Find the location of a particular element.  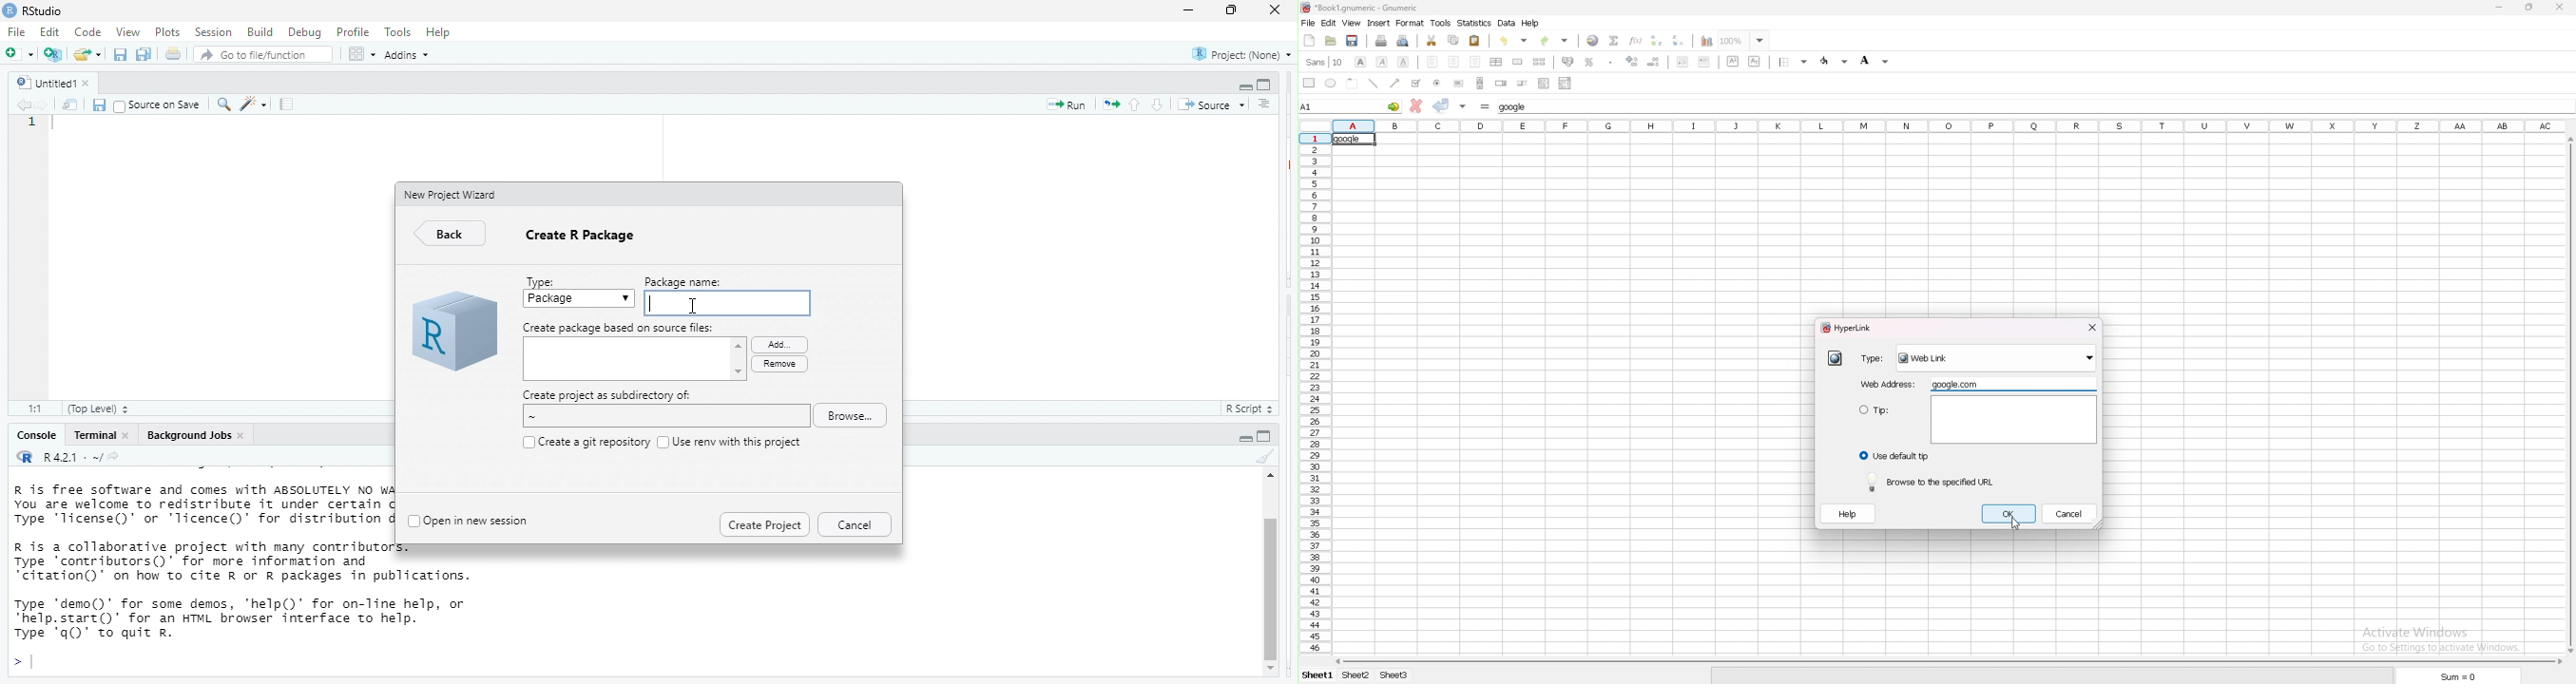

show document outline is located at coordinates (1263, 104).